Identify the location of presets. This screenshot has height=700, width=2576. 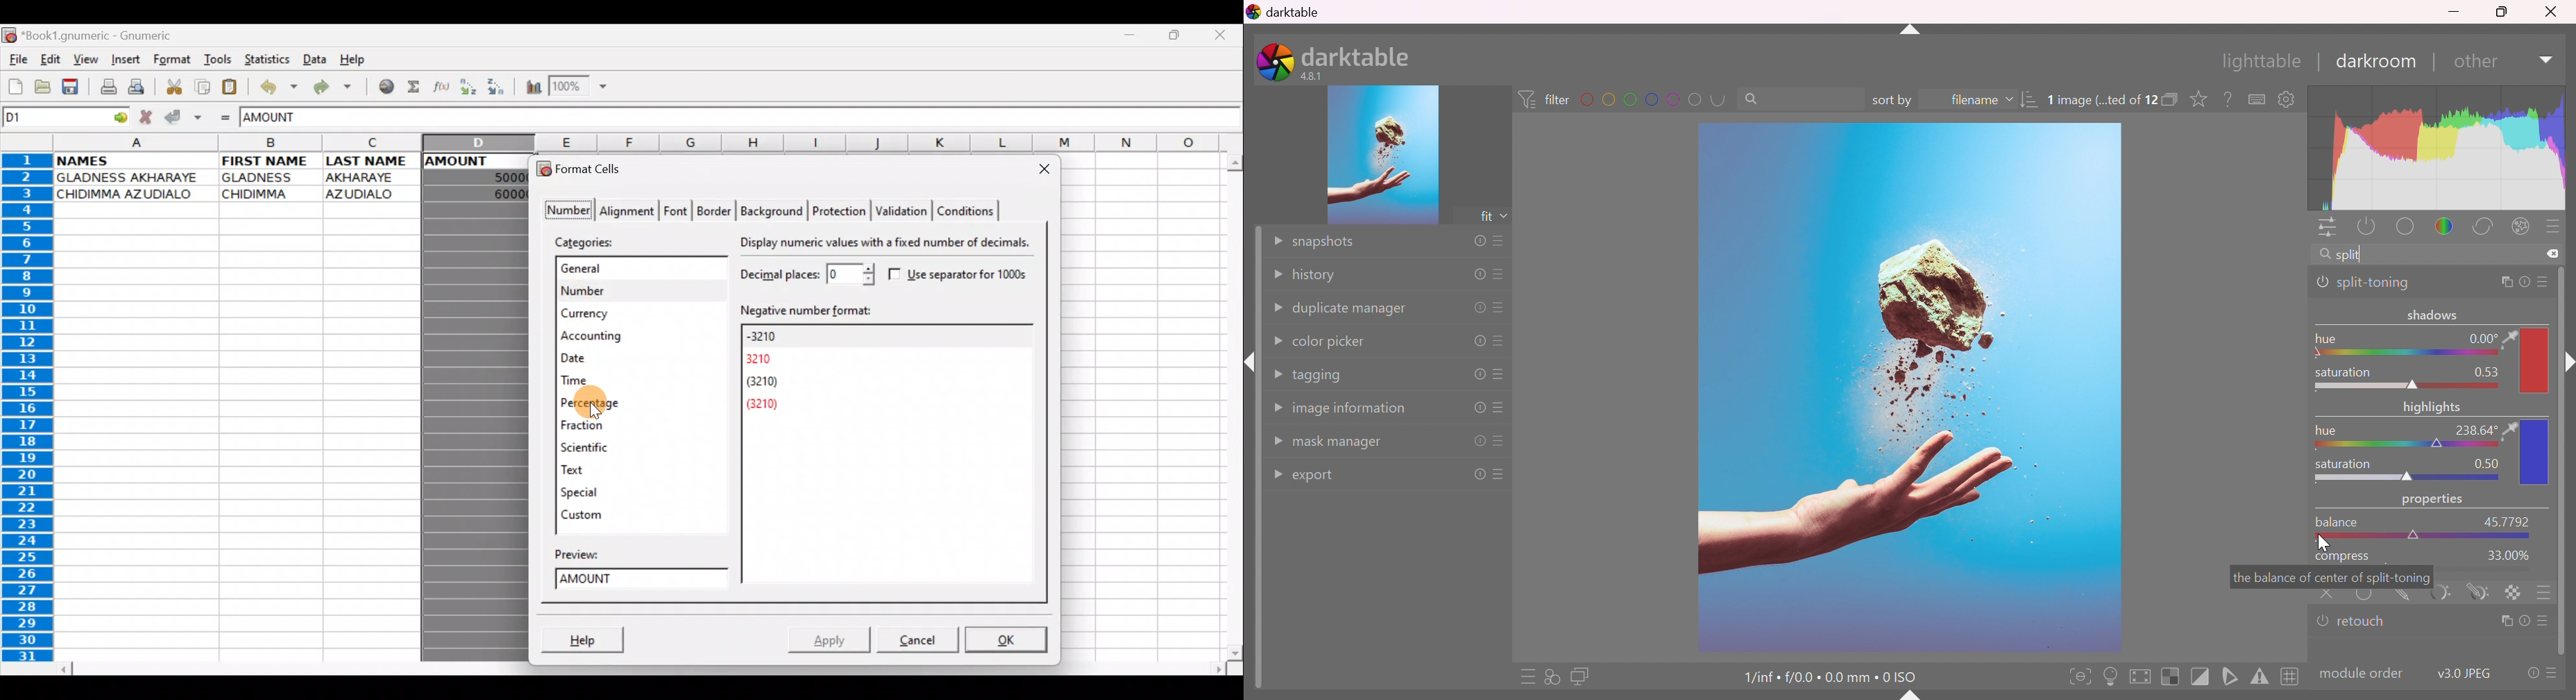
(1500, 375).